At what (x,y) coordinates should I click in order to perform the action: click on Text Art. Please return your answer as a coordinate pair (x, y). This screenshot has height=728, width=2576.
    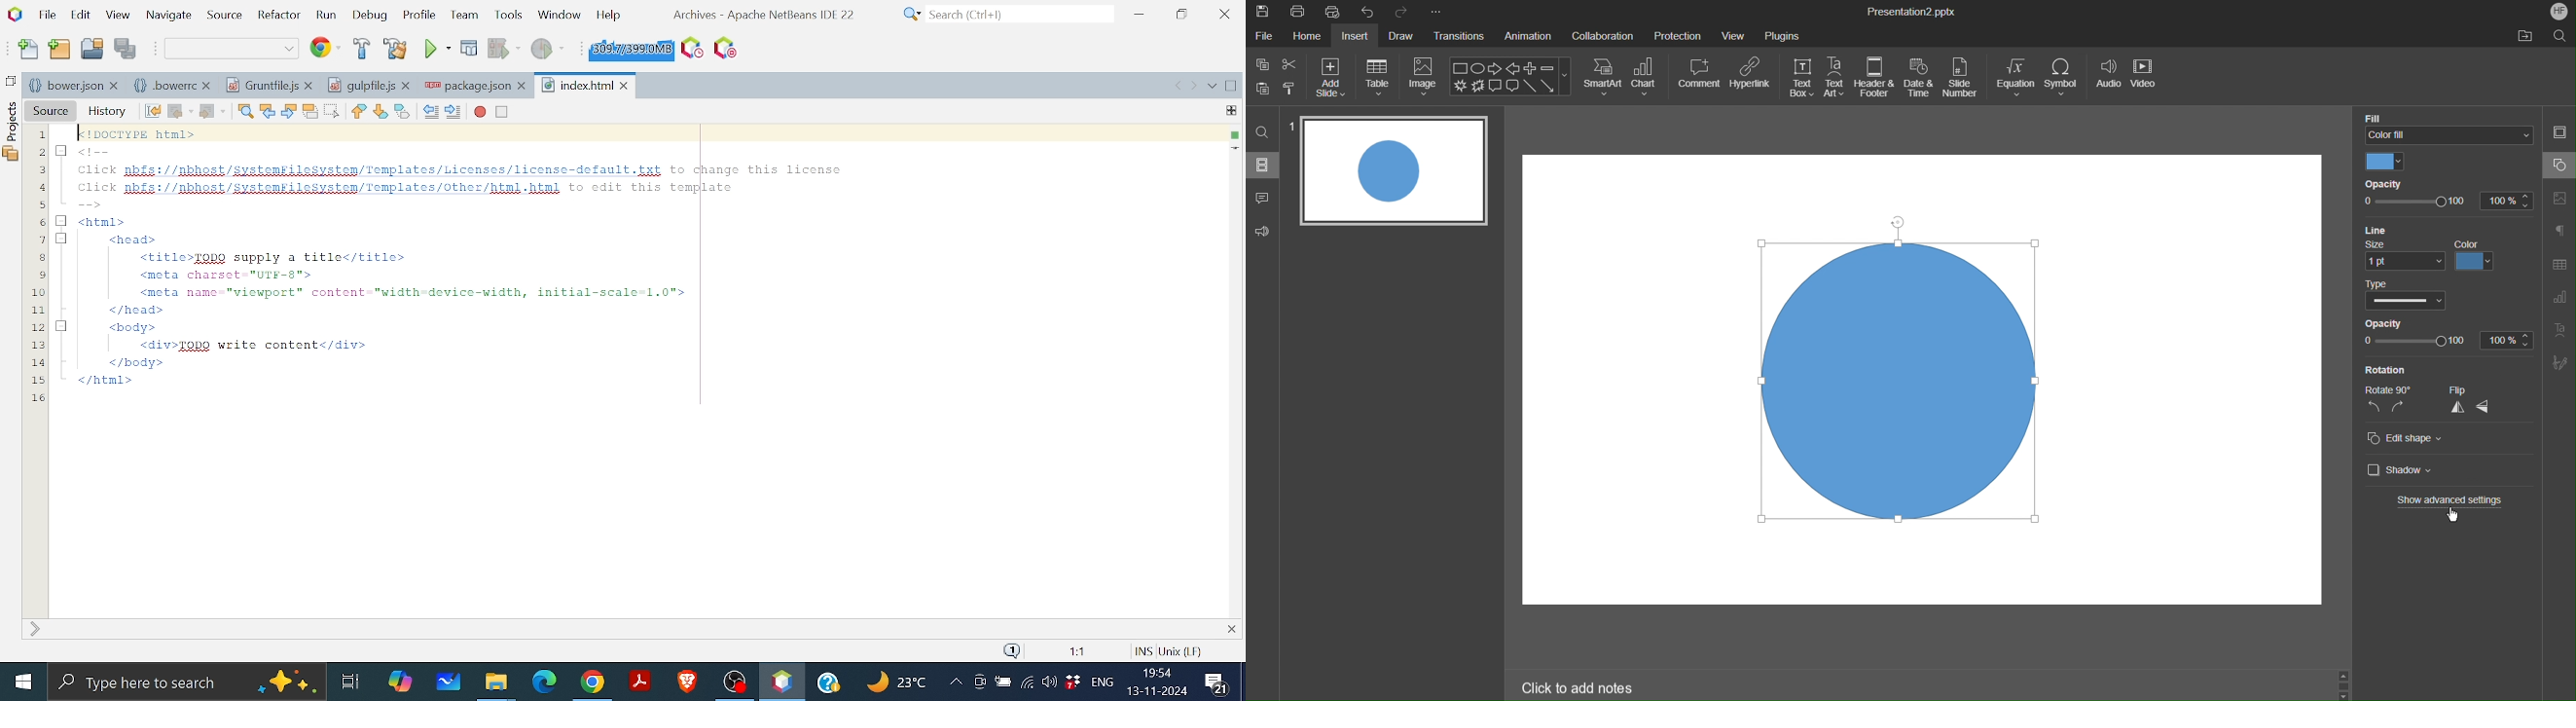
    Looking at the image, I should click on (2561, 334).